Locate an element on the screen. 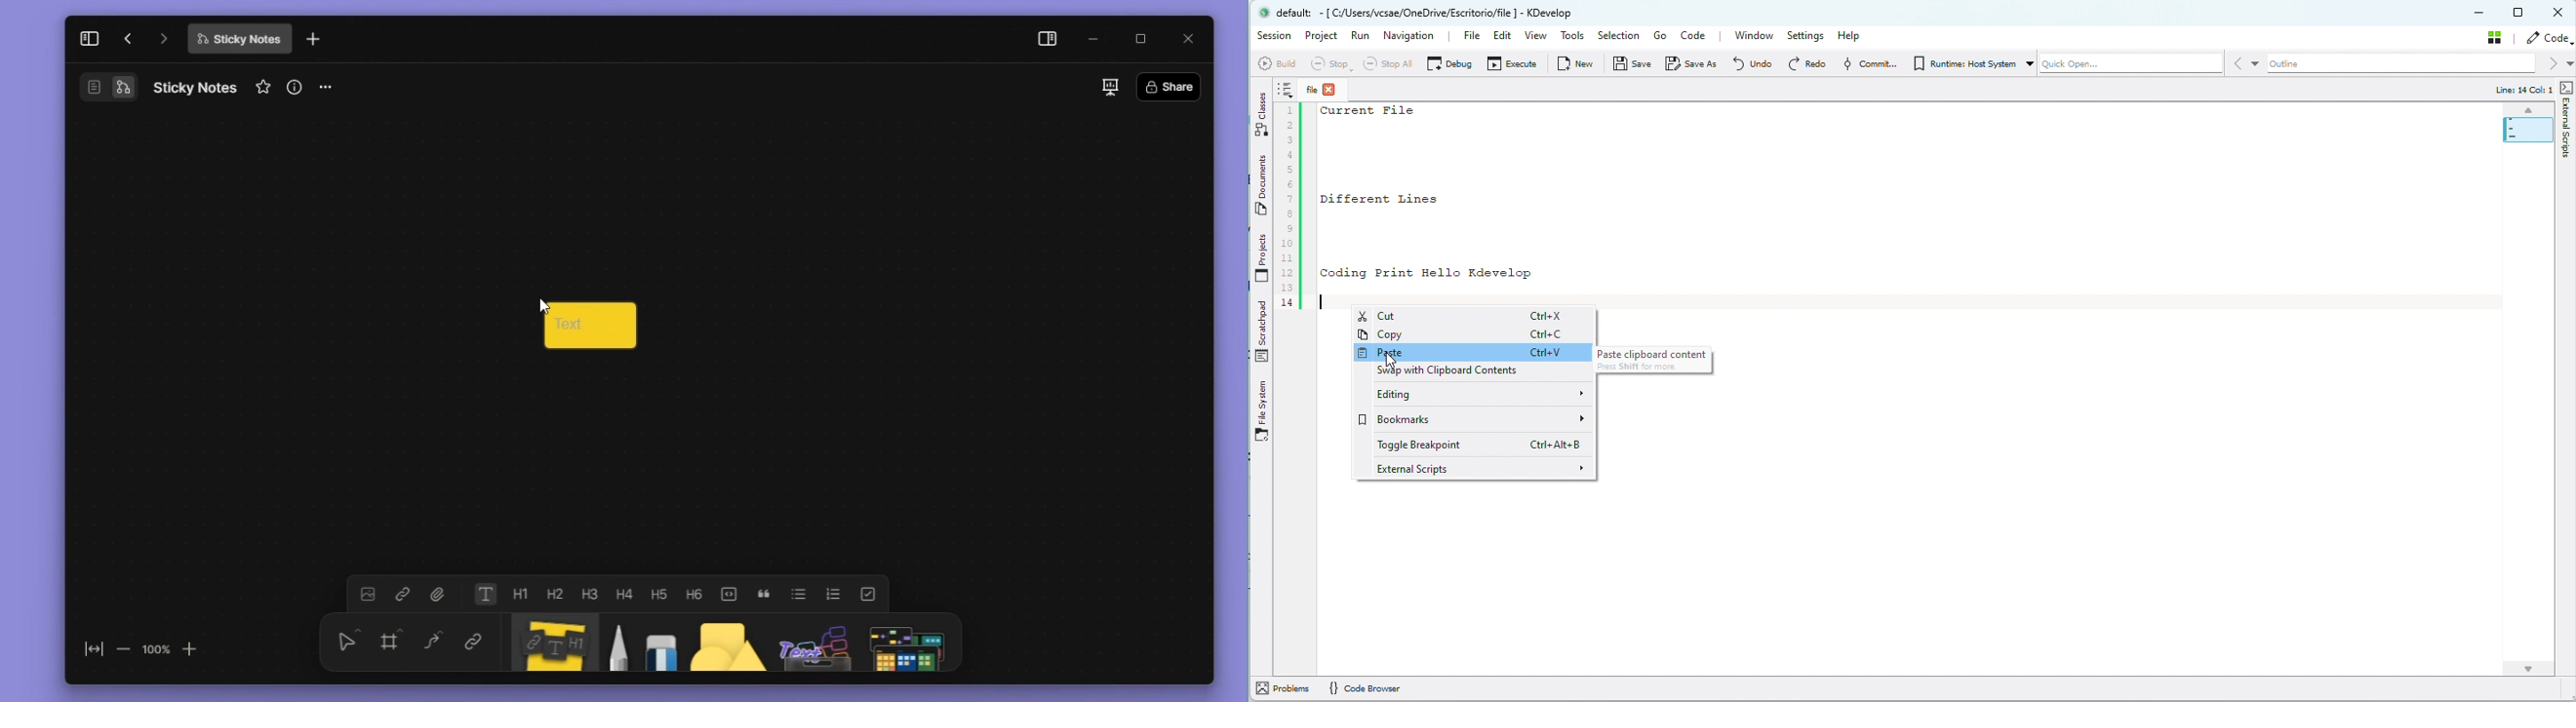 This screenshot has height=728, width=2576. tools is located at coordinates (1574, 37).